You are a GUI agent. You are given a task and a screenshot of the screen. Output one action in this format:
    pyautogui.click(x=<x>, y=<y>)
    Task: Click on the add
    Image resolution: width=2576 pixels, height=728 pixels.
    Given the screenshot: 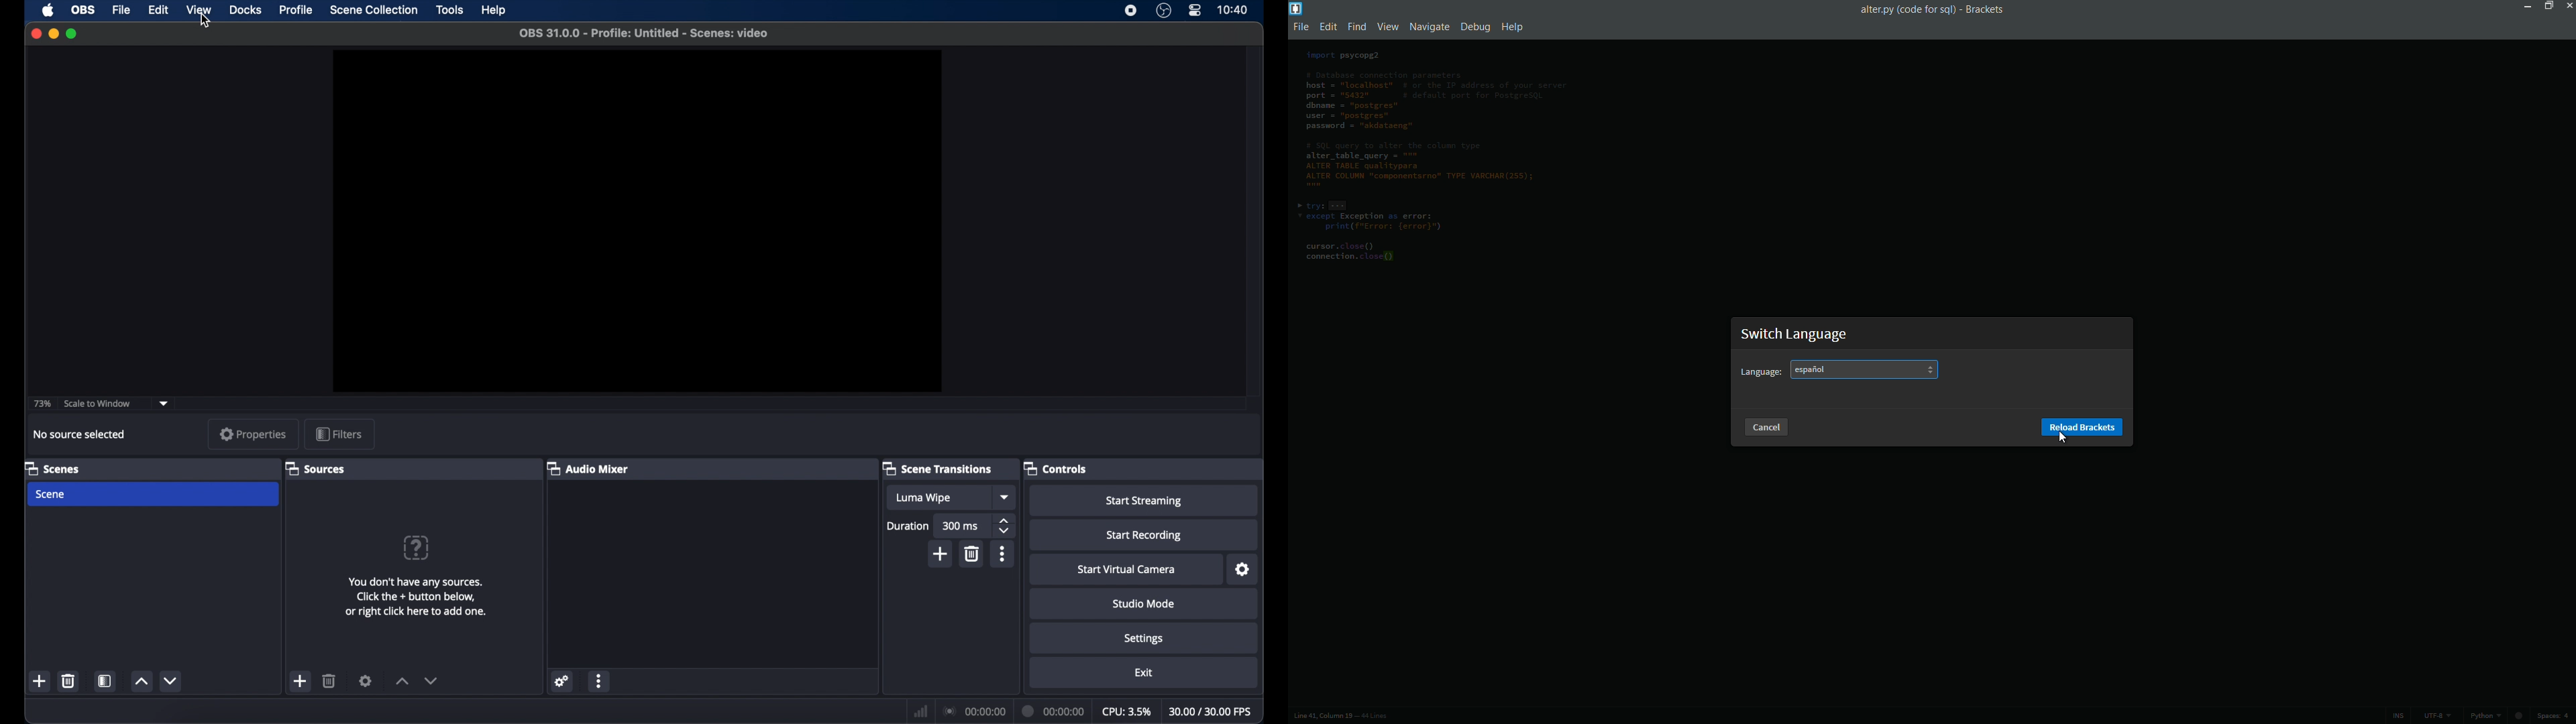 What is the action you would take?
    pyautogui.click(x=40, y=680)
    